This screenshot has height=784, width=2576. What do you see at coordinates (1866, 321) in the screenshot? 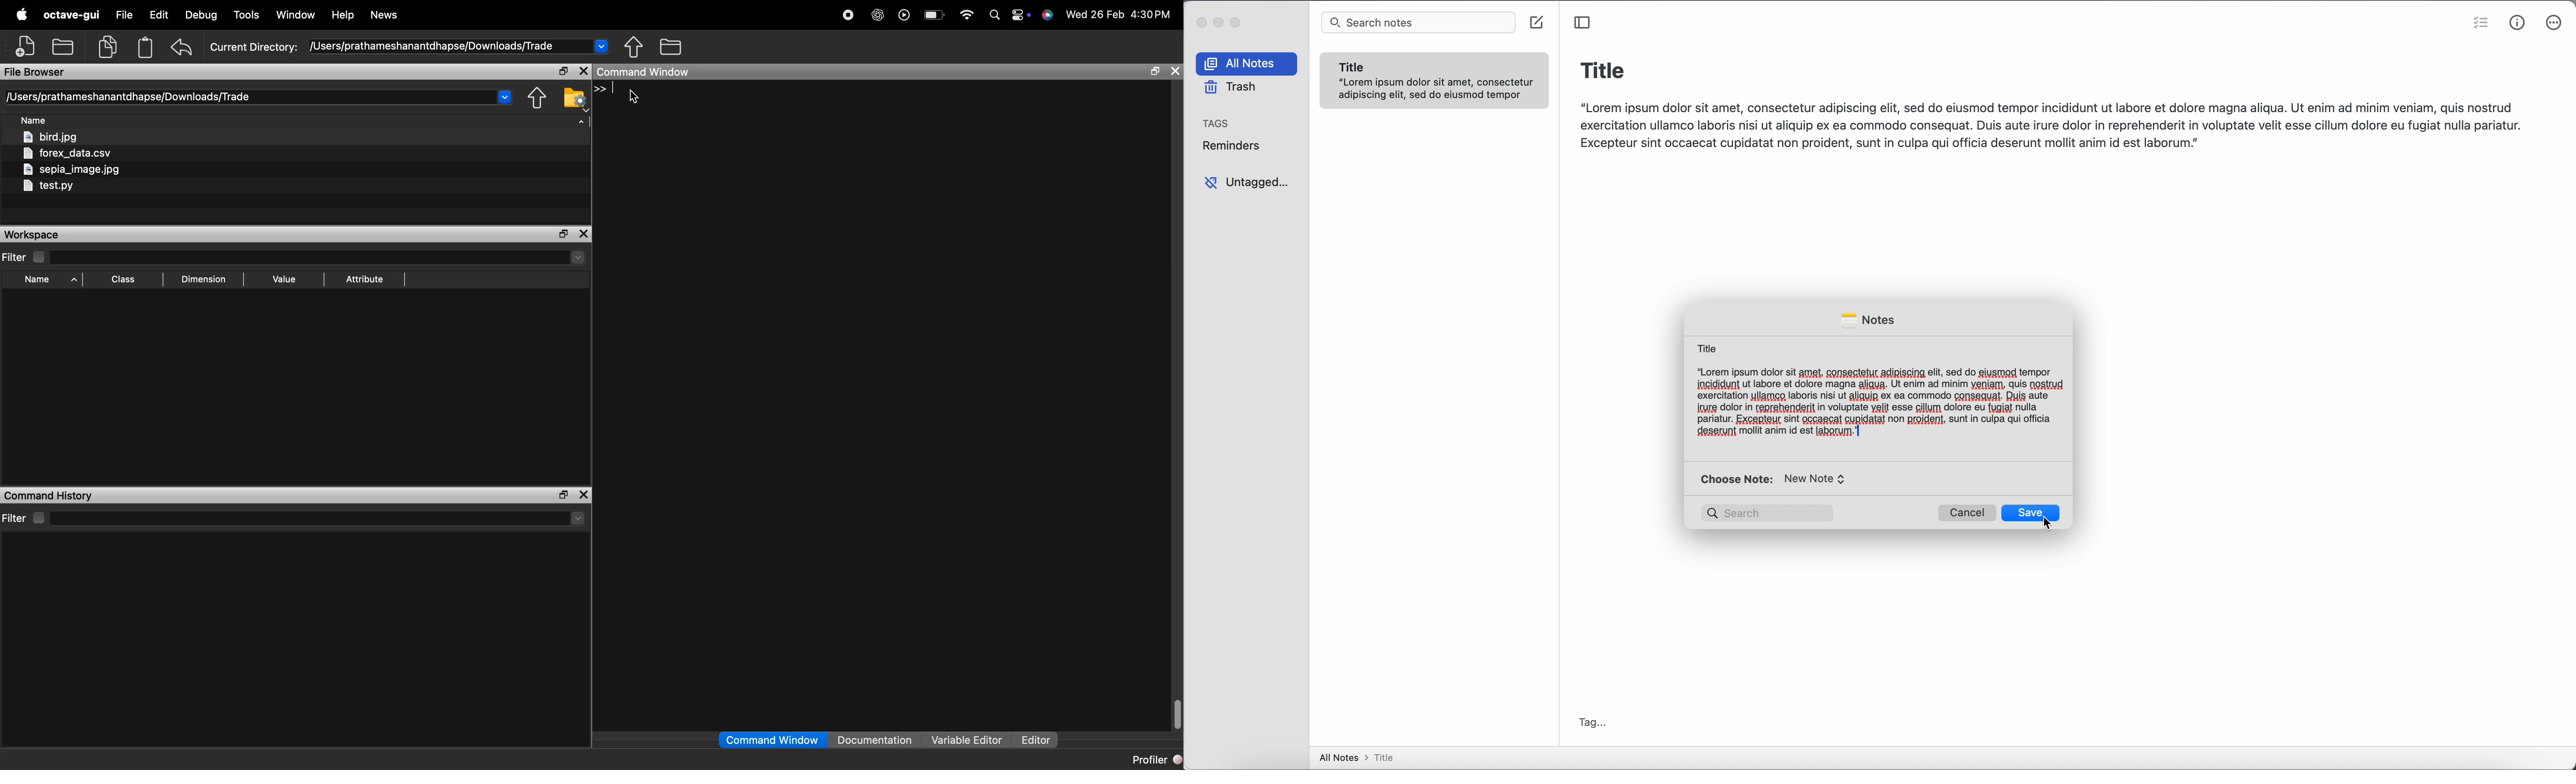
I see `notes` at bounding box center [1866, 321].